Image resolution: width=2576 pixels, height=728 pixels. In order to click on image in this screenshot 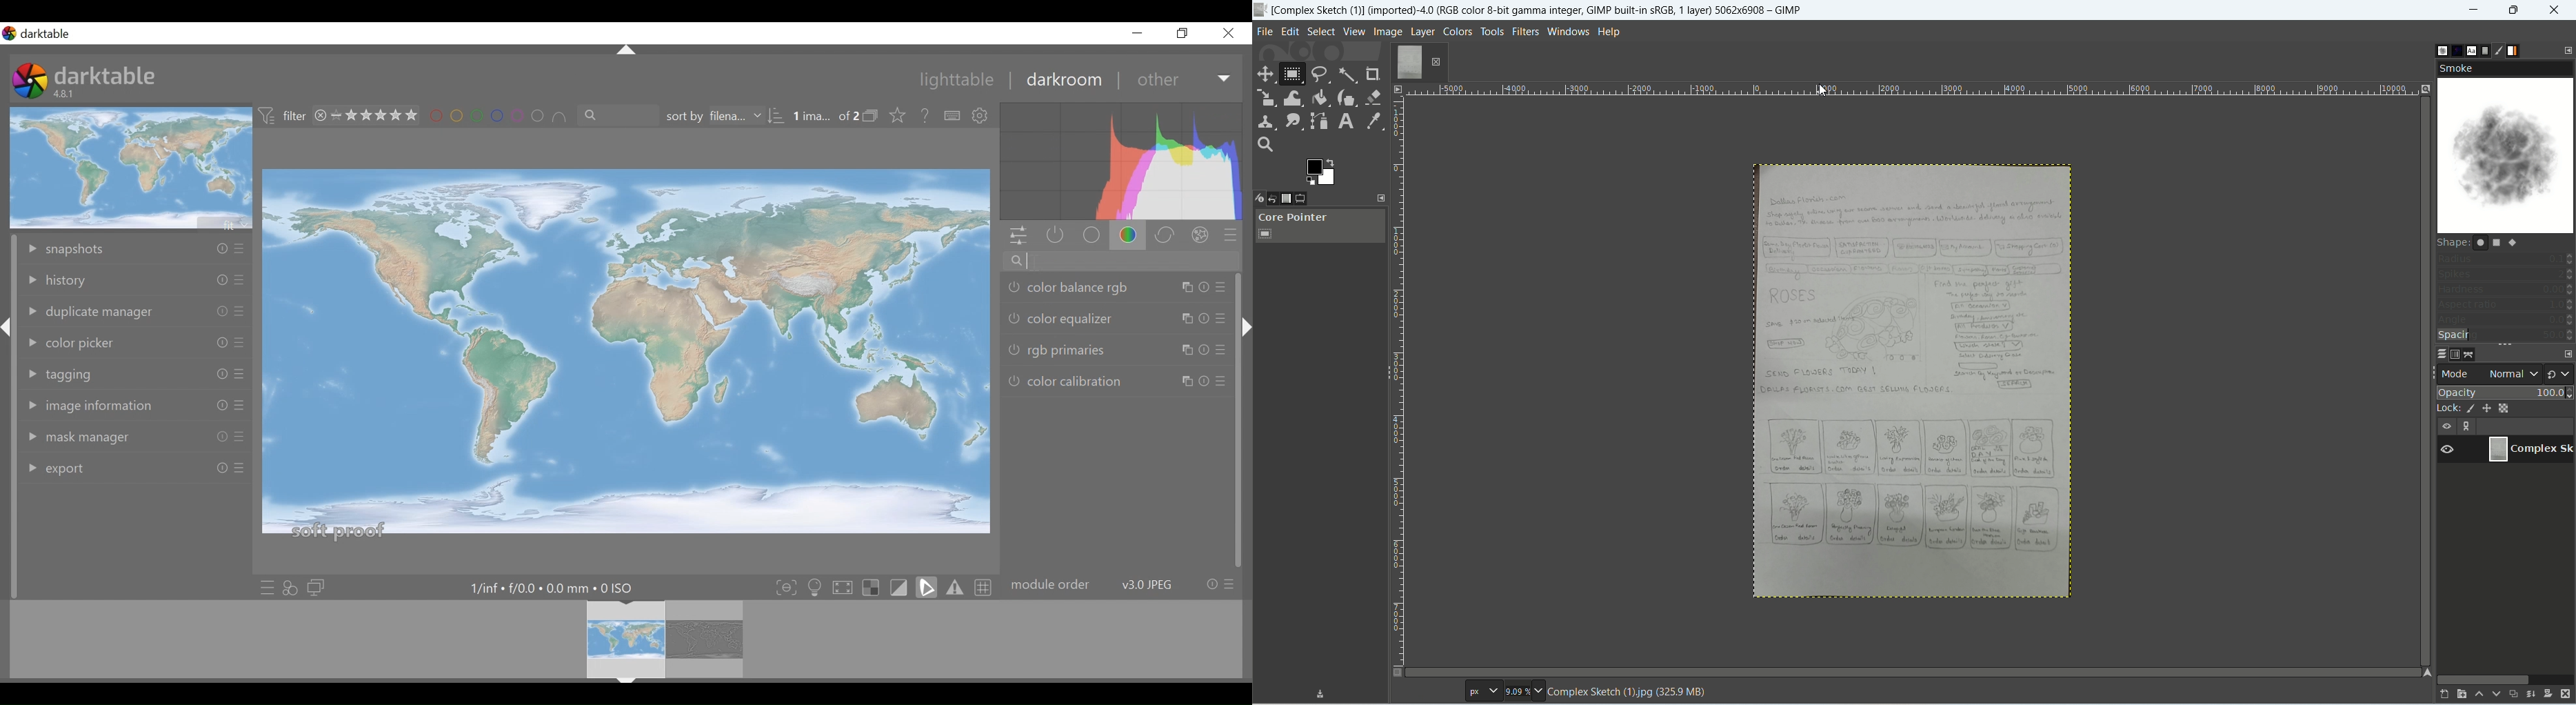, I will do `click(1912, 381)`.